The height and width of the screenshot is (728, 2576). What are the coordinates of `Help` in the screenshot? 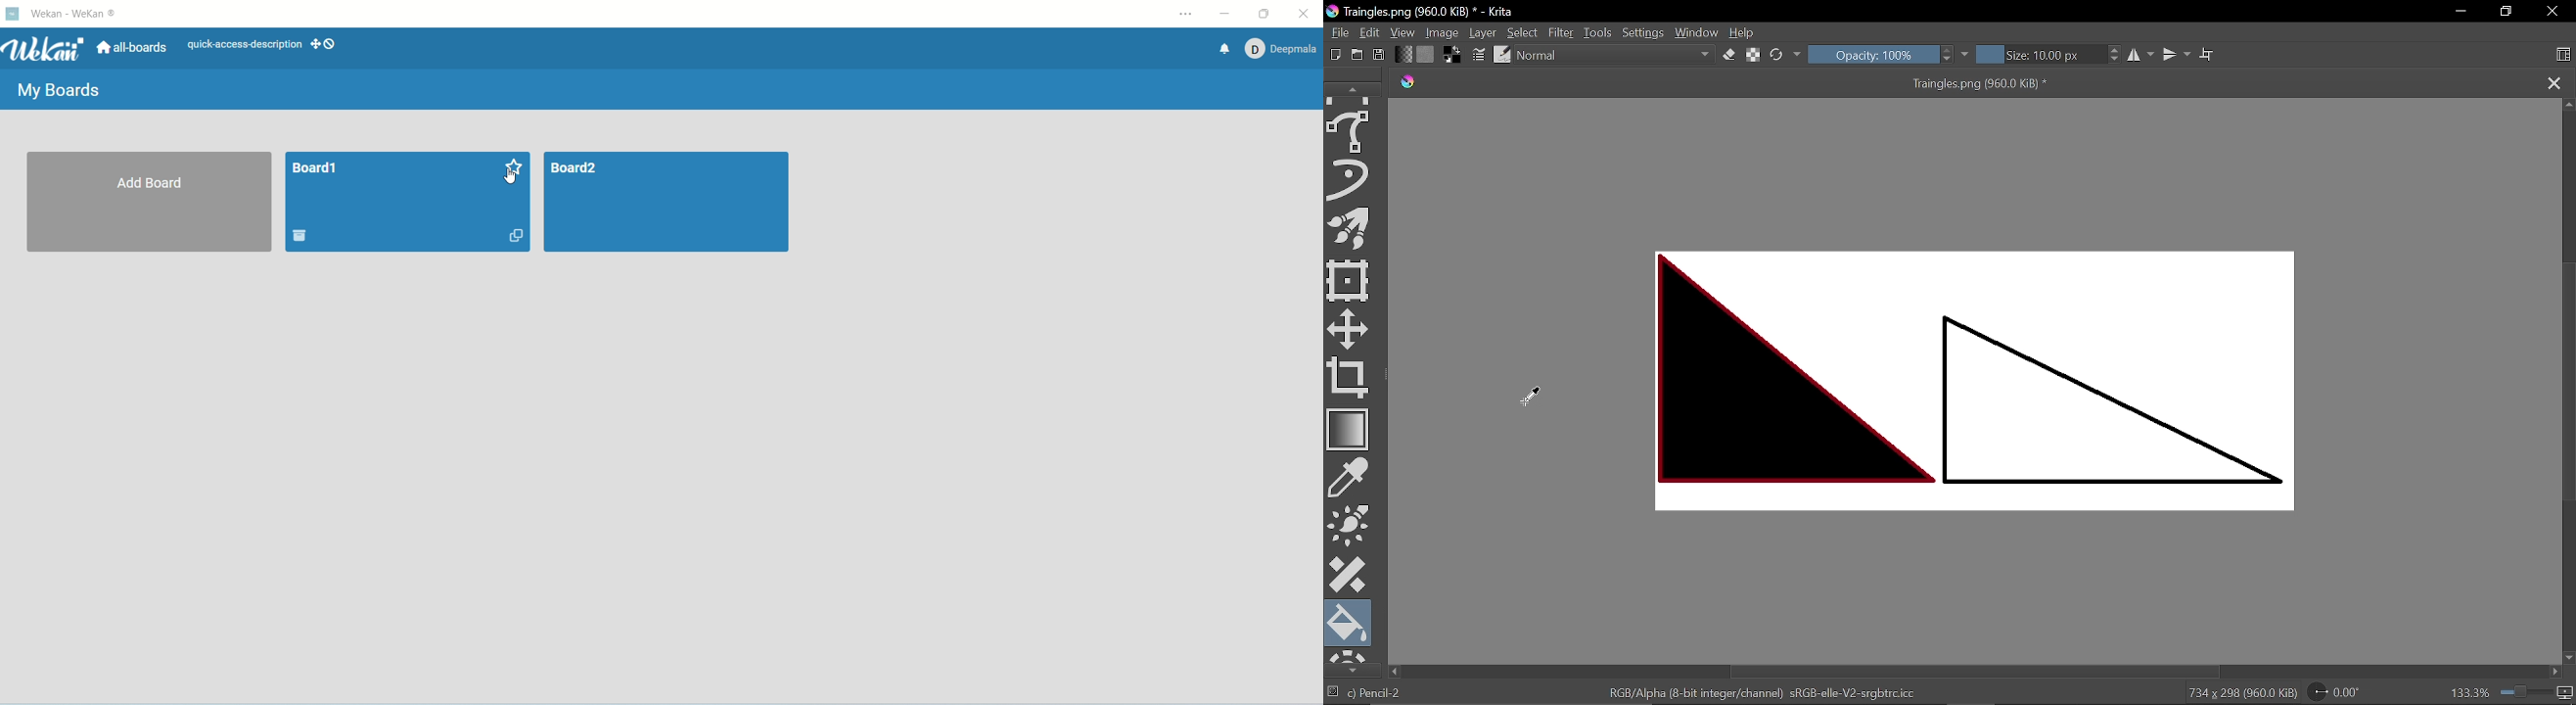 It's located at (1748, 34).